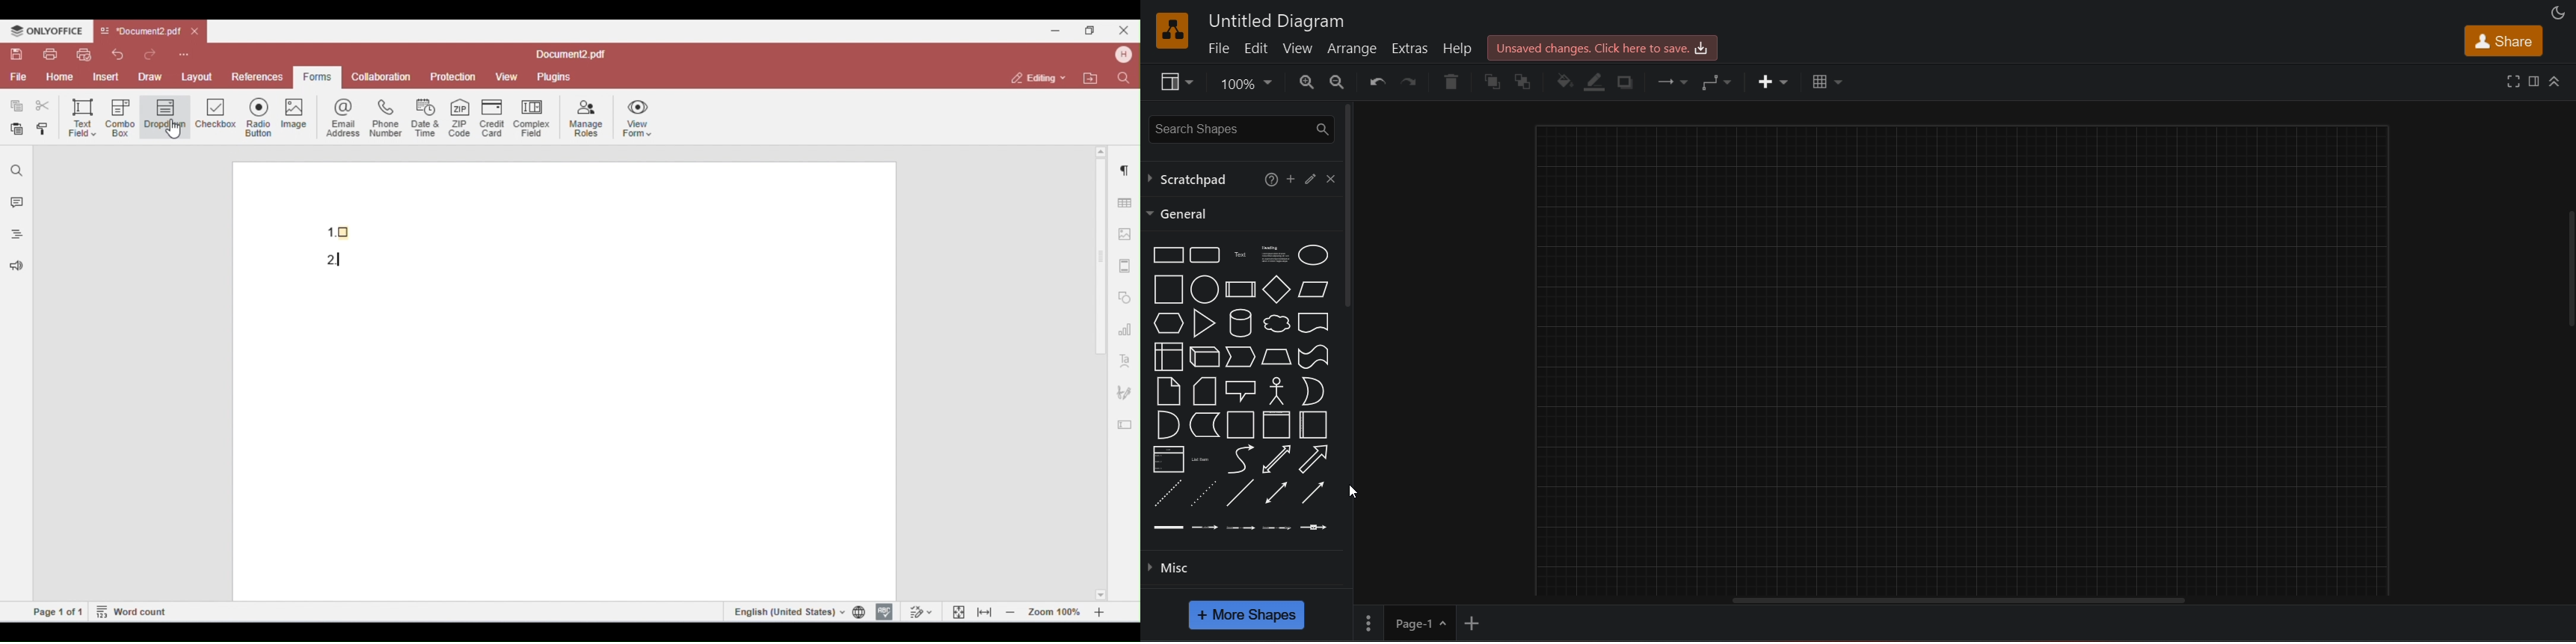 The image size is (2576, 644). Describe the element at coordinates (1313, 254) in the screenshot. I see `ellipse` at that location.